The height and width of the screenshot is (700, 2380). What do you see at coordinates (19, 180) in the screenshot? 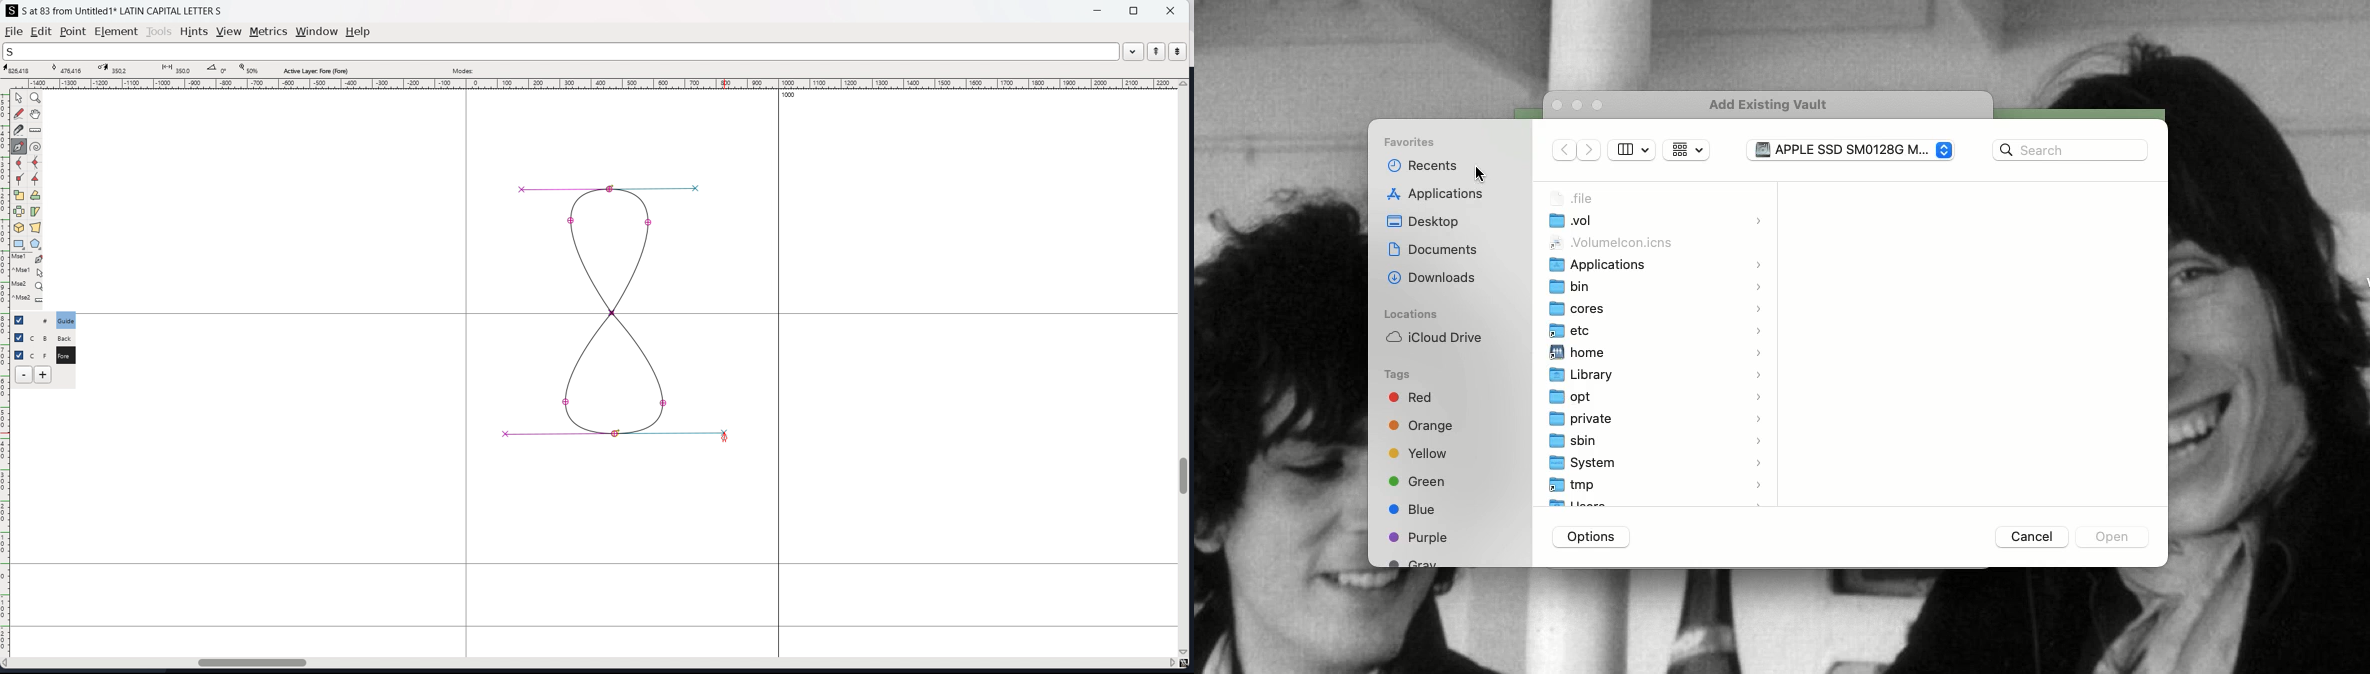
I see `add a corner point` at bounding box center [19, 180].